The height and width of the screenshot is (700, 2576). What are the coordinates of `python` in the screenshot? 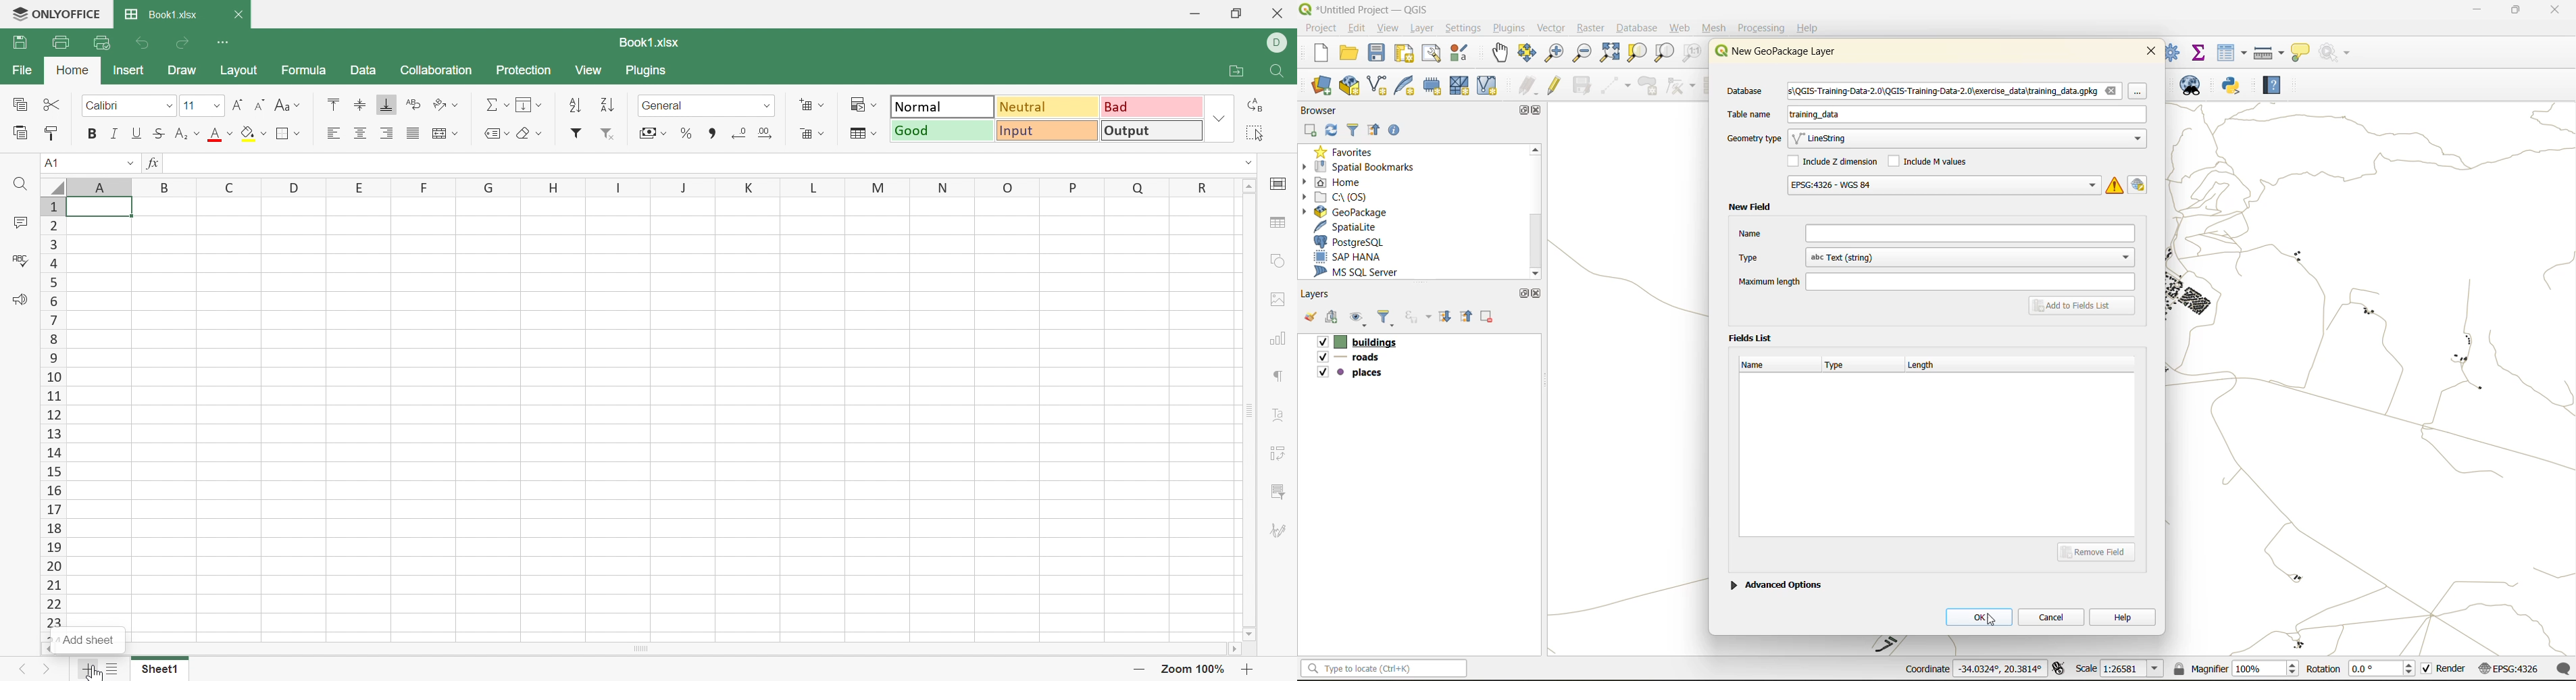 It's located at (2232, 87).